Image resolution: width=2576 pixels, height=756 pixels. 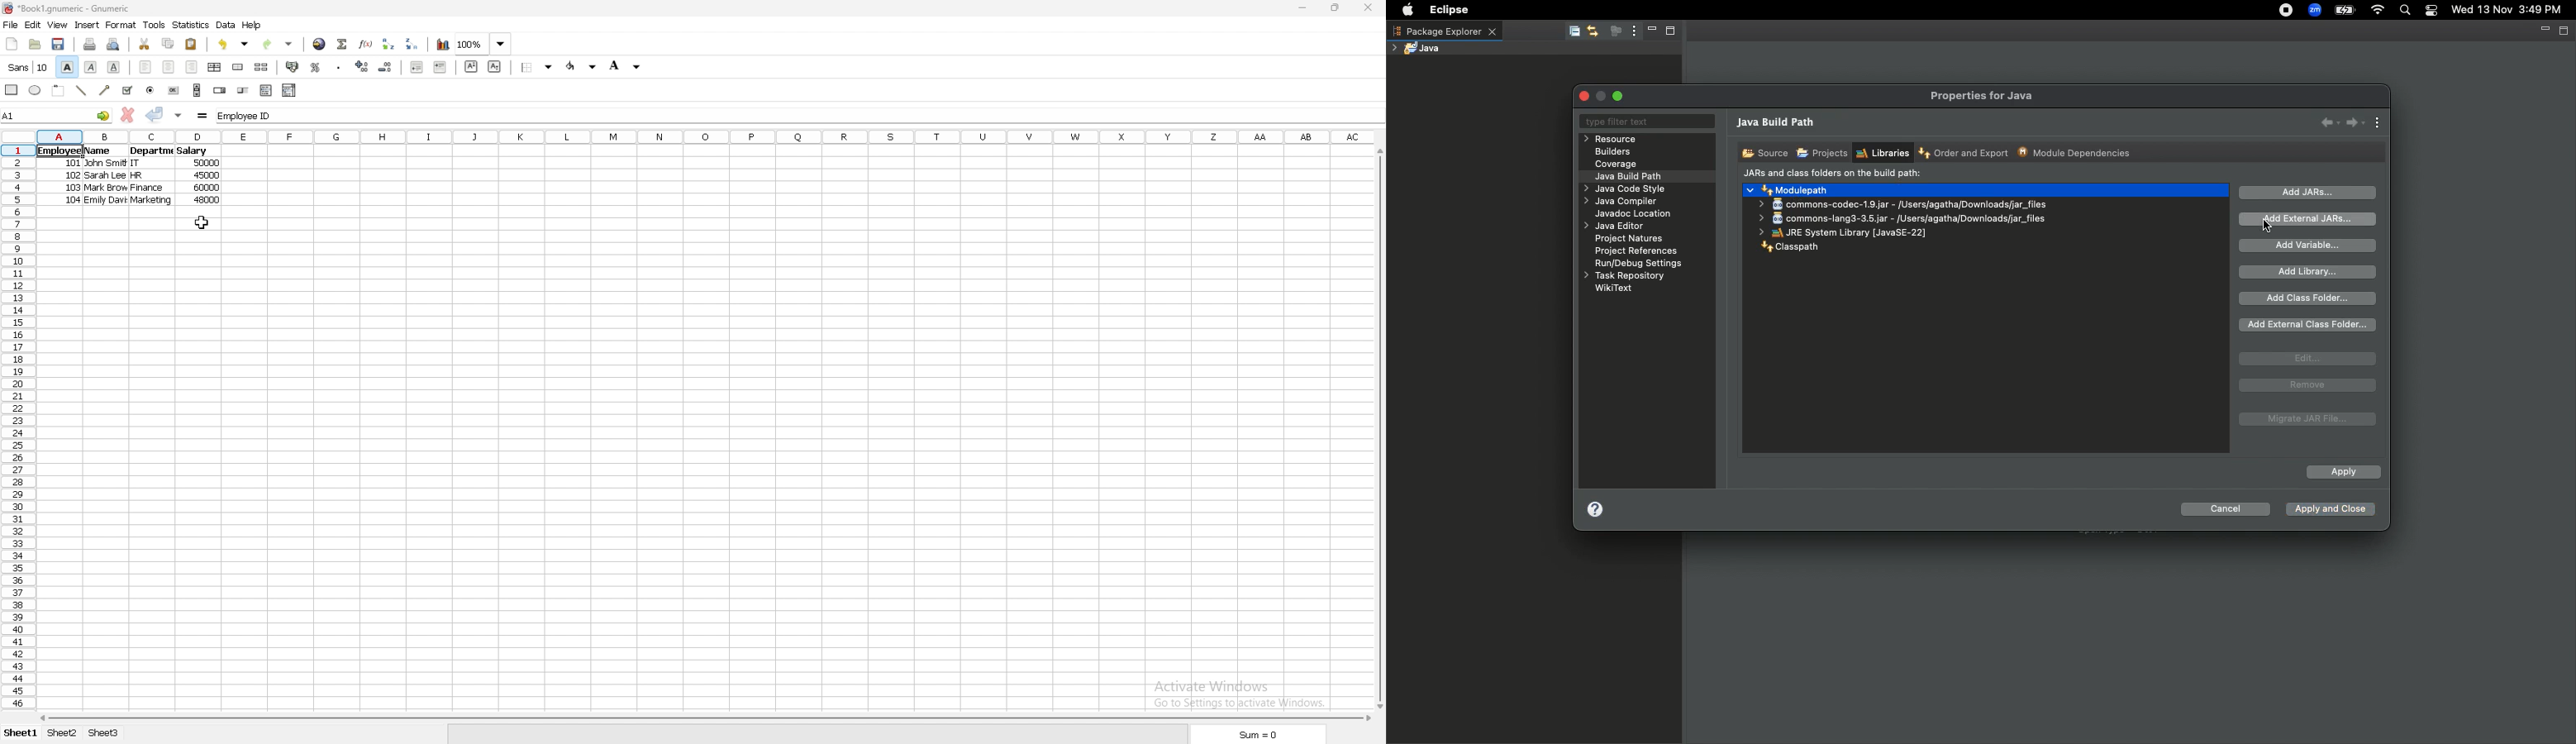 I want to click on help, so click(x=252, y=25).